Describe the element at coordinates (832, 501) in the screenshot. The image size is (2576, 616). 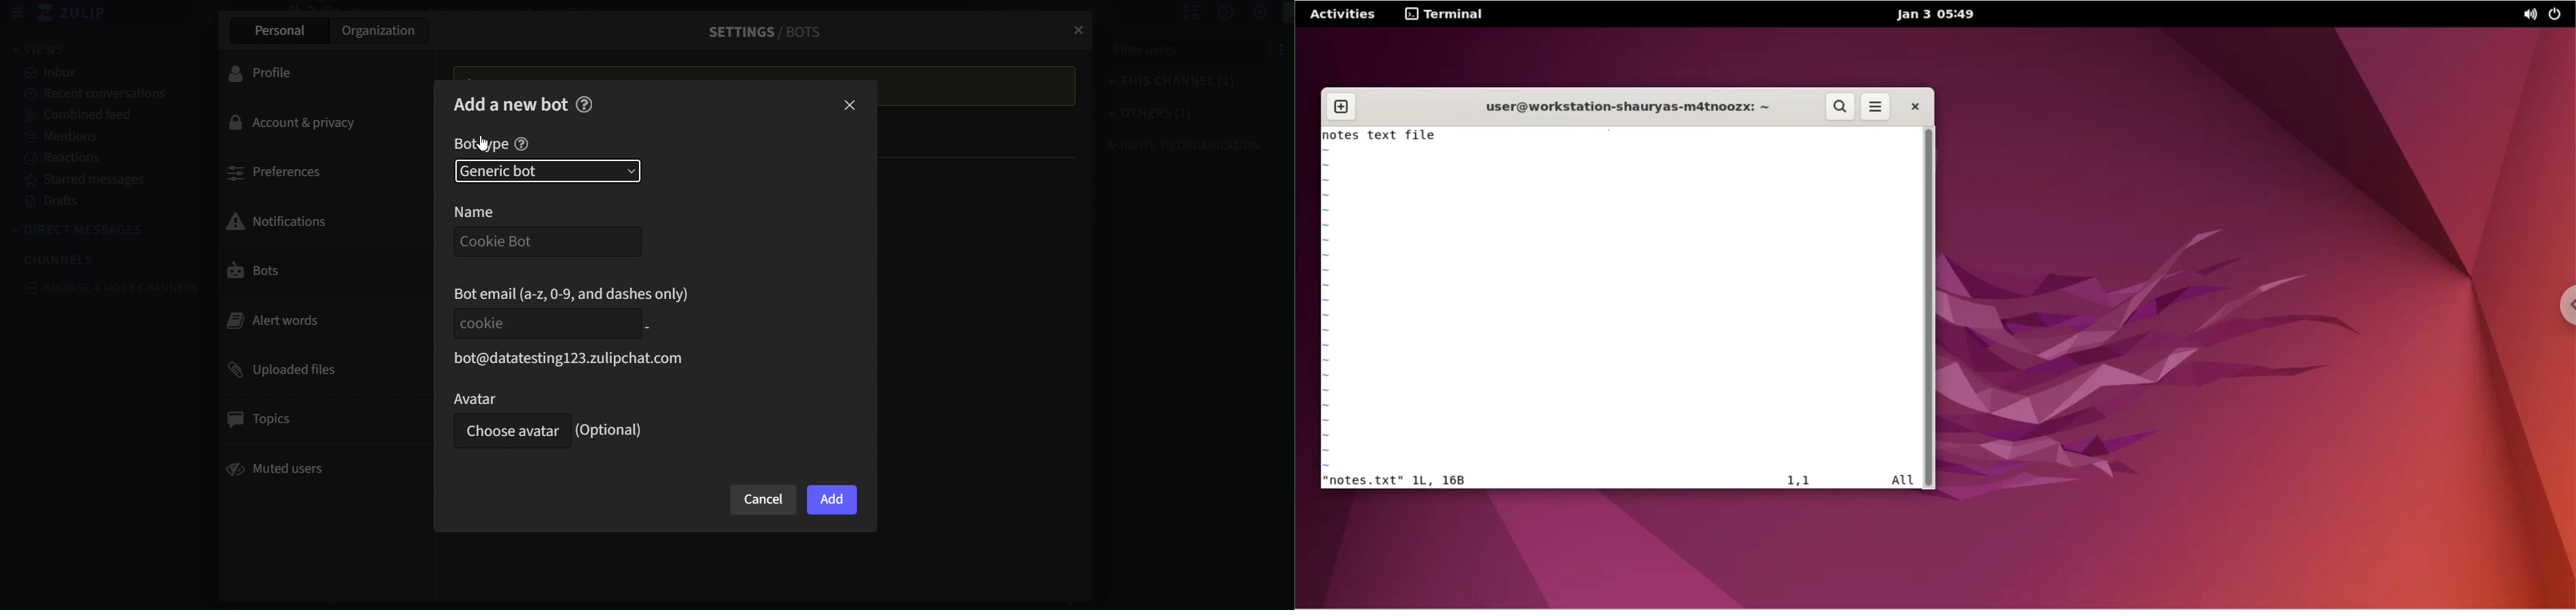
I see `add` at that location.